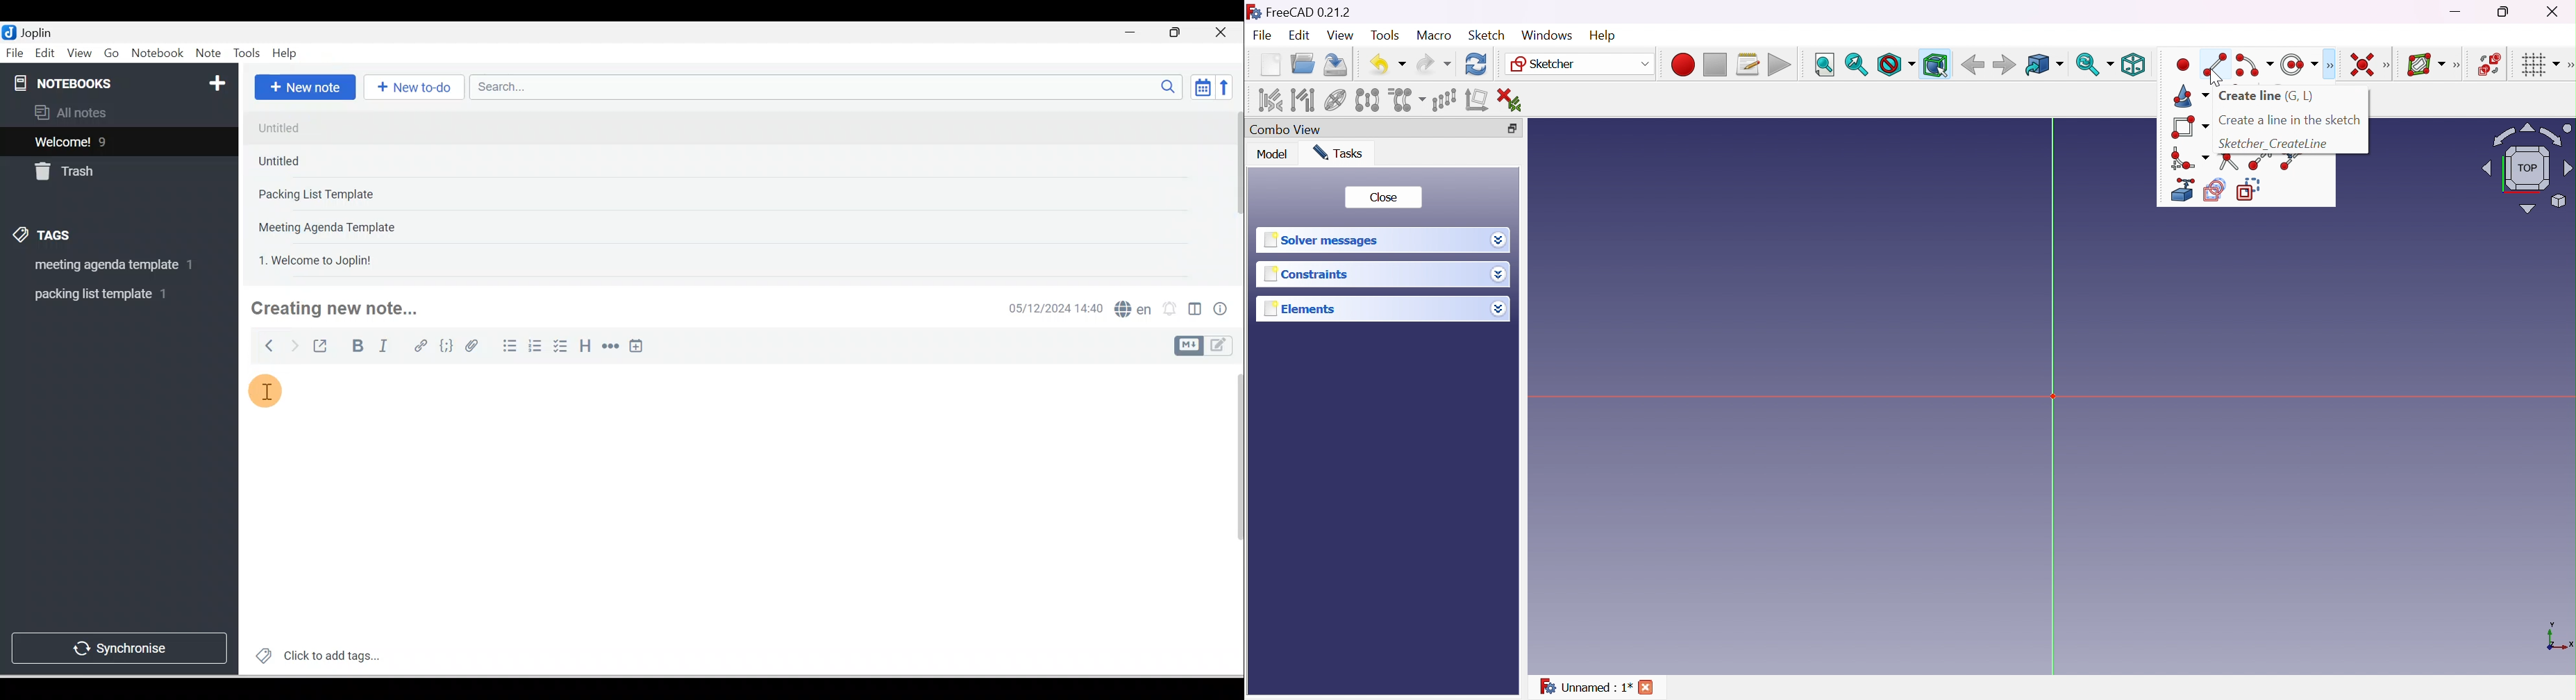  Describe the element at coordinates (1934, 64) in the screenshot. I see `Bounding box` at that location.